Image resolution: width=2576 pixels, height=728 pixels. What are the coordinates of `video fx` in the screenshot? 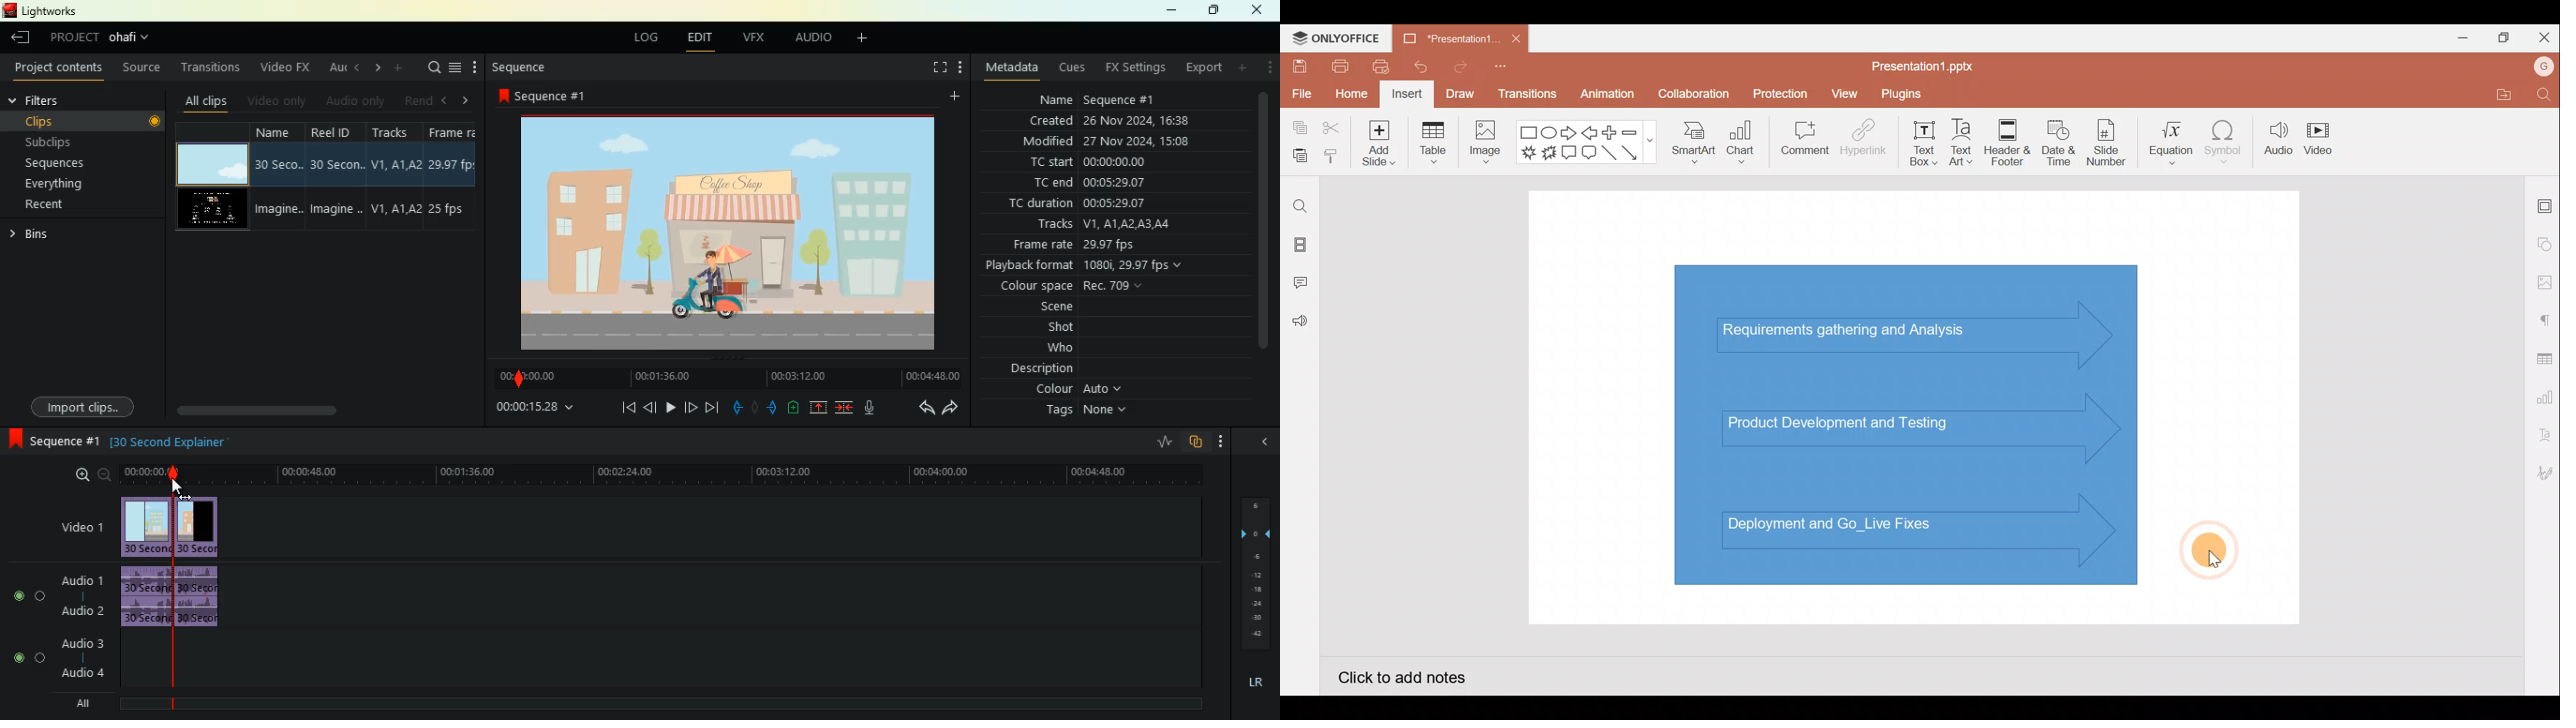 It's located at (286, 67).